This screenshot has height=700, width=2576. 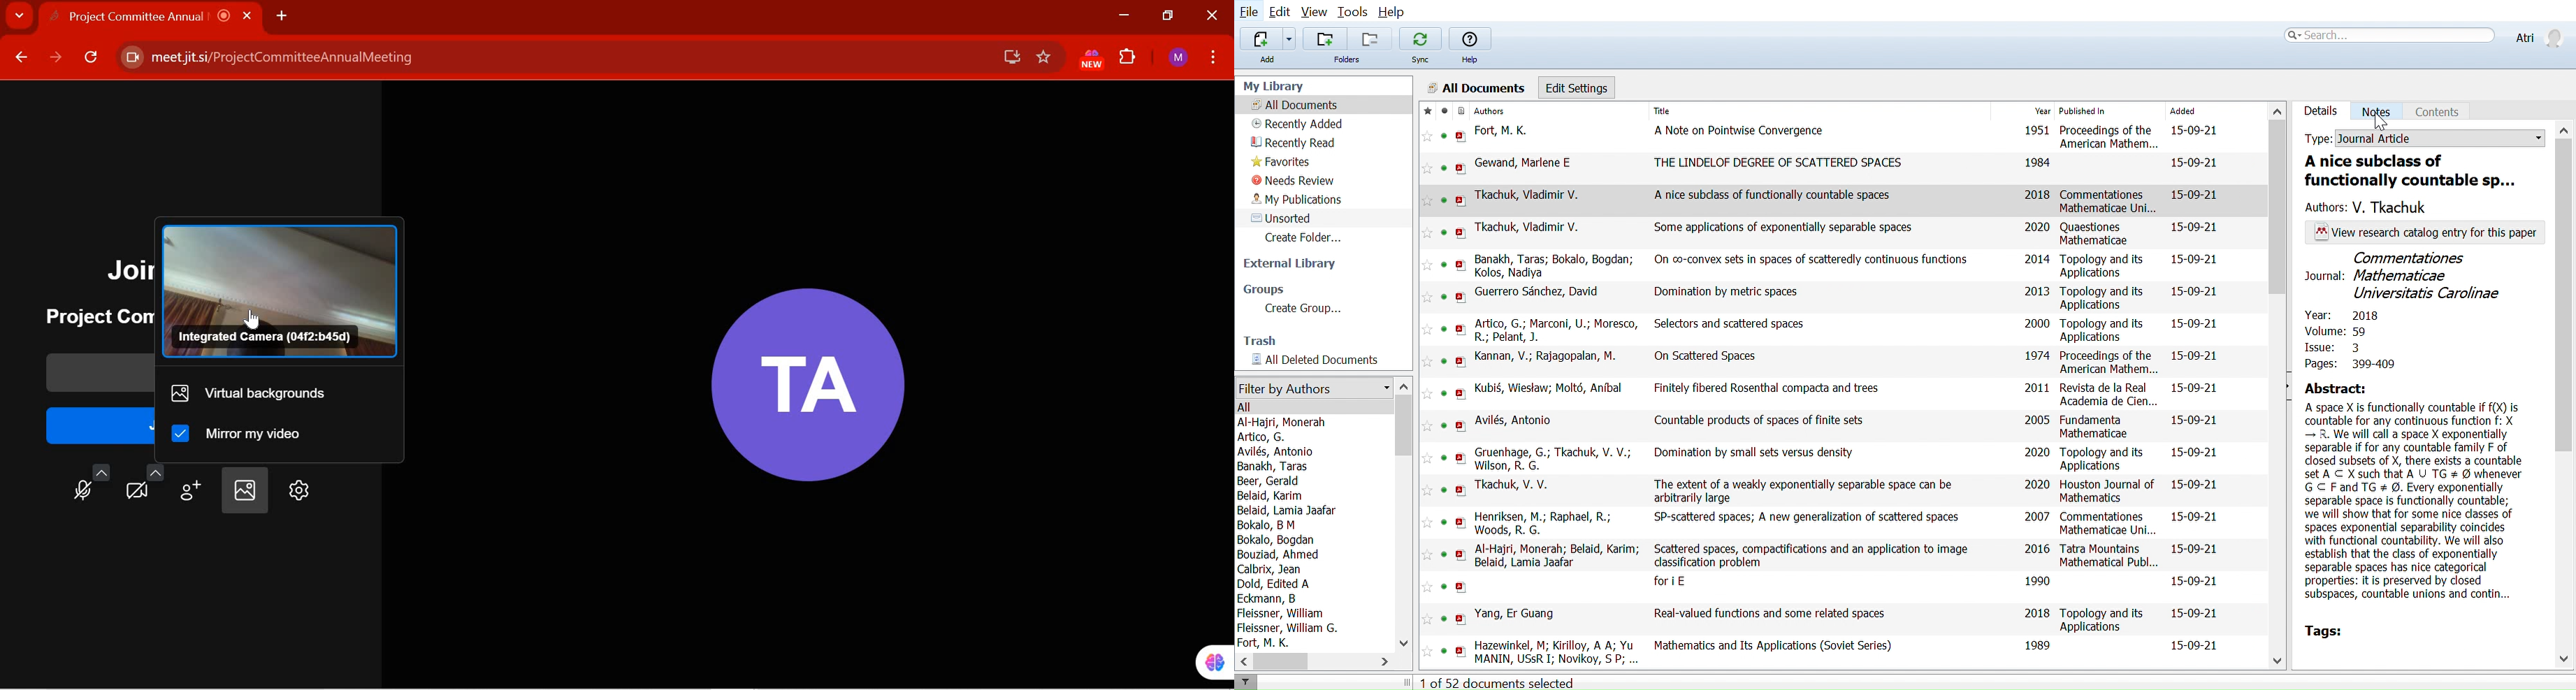 What do you see at coordinates (1275, 583) in the screenshot?
I see `Dold, Edited A` at bounding box center [1275, 583].